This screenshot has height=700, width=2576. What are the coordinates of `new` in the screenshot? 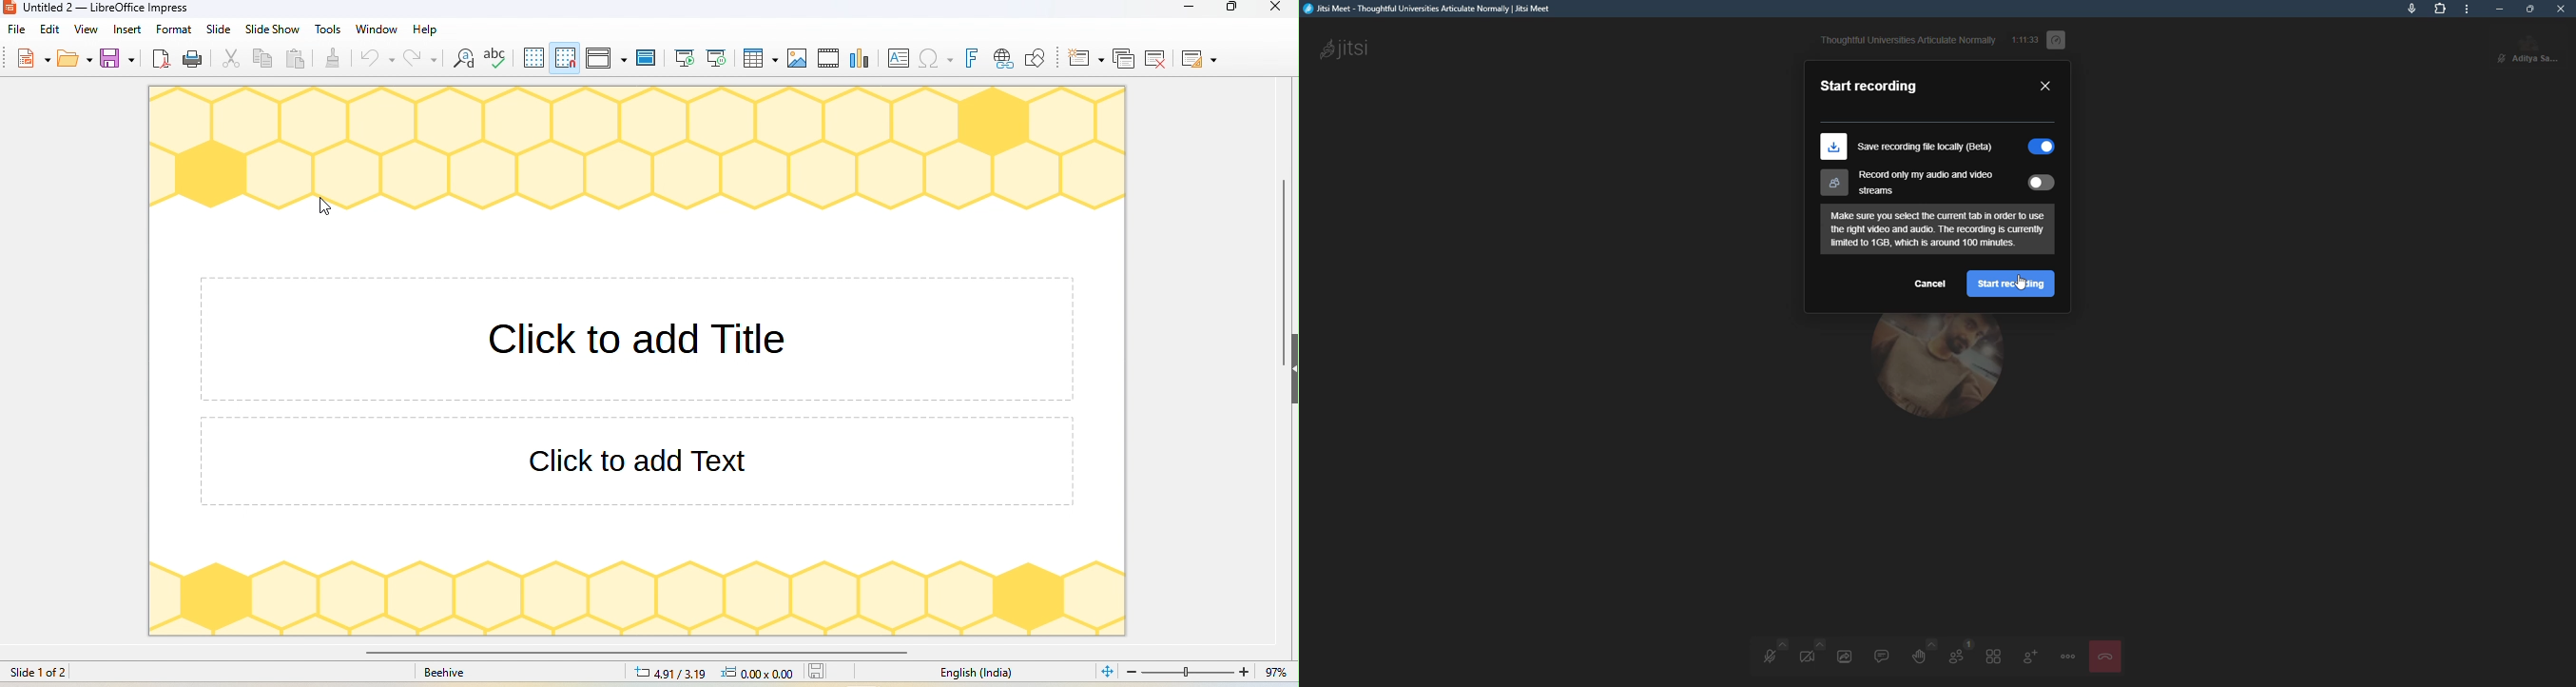 It's located at (34, 56).